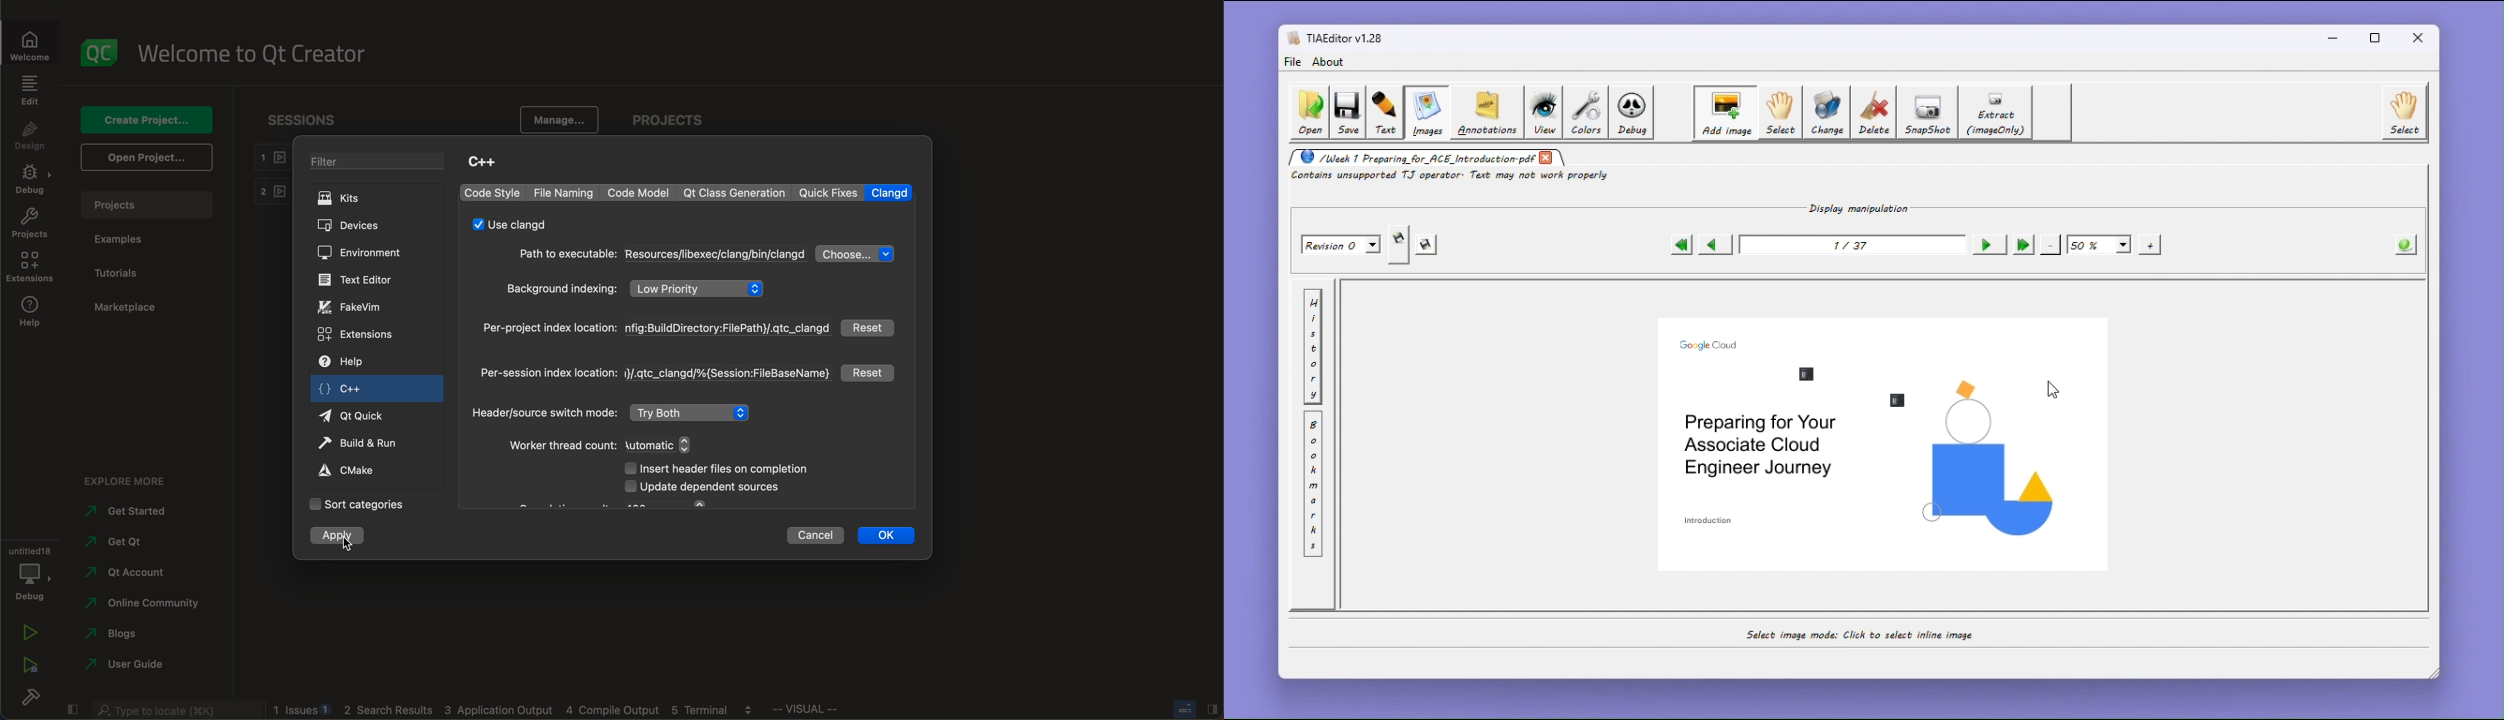 Image resolution: width=2520 pixels, height=728 pixels. Describe the element at coordinates (299, 119) in the screenshot. I see `sessions` at that location.